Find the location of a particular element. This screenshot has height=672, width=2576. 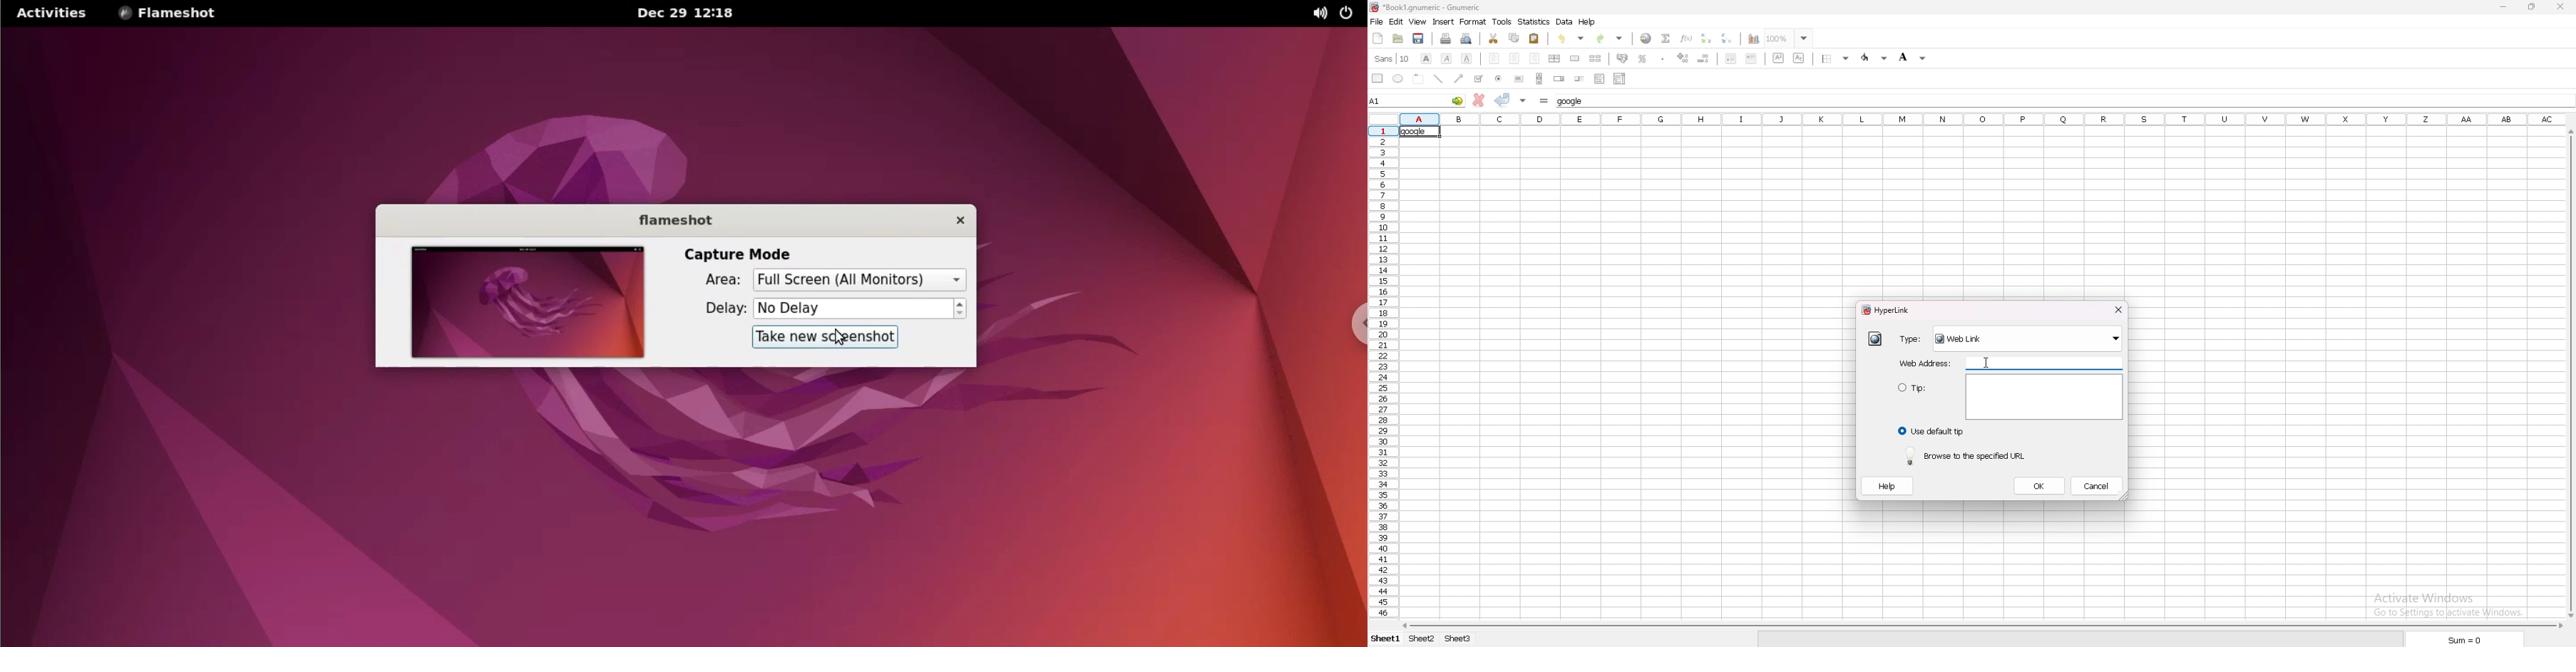

cancel change is located at coordinates (1479, 100).